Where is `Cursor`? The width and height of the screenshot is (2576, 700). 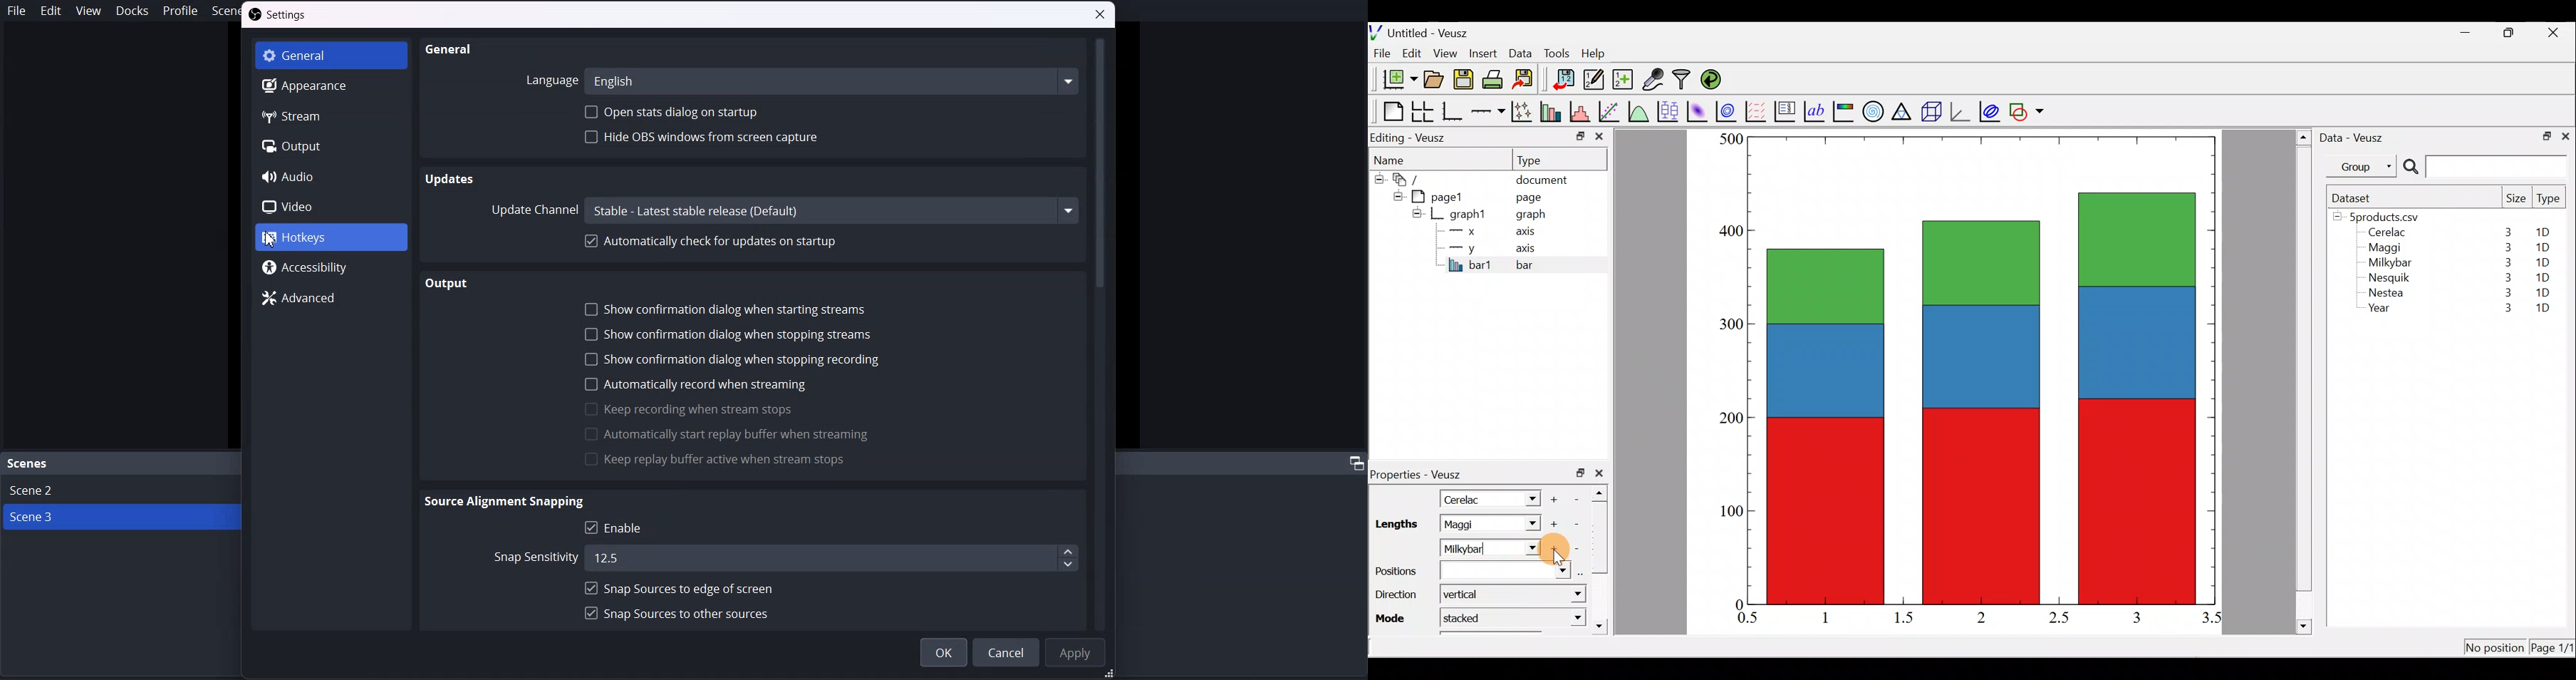
Cursor is located at coordinates (1555, 552).